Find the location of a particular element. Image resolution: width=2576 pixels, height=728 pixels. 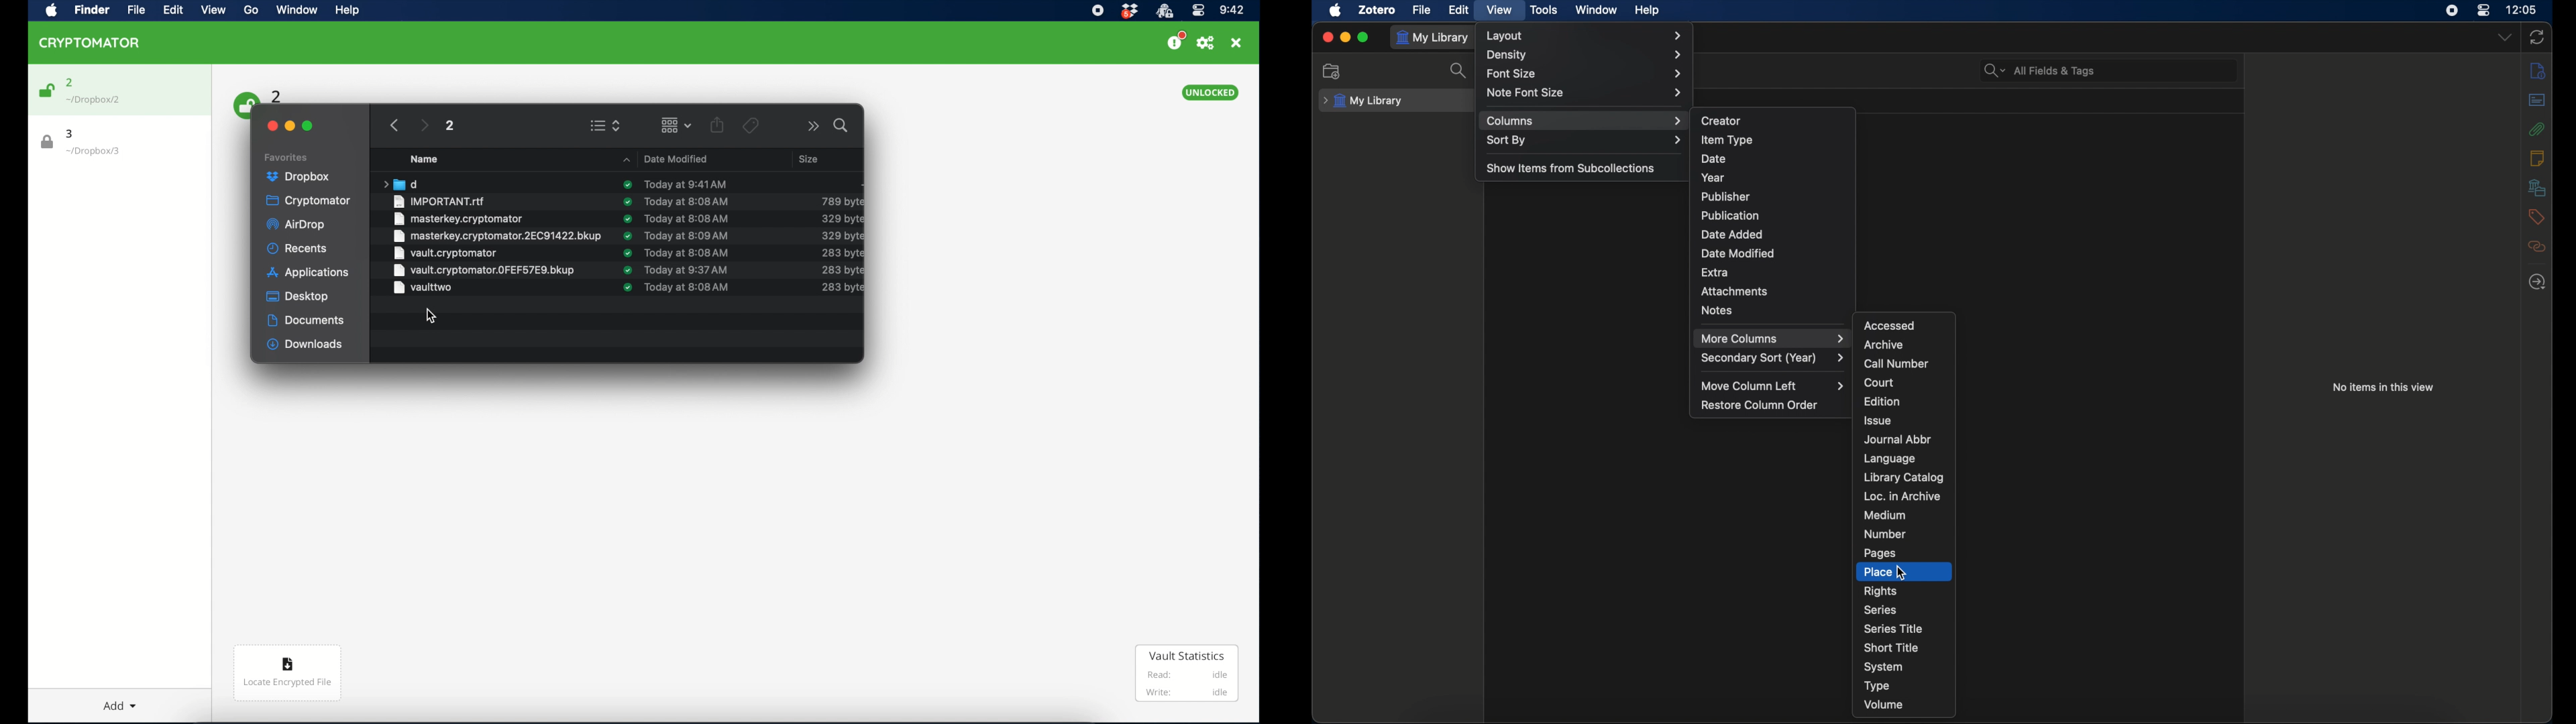

journal abbr is located at coordinates (1899, 440).